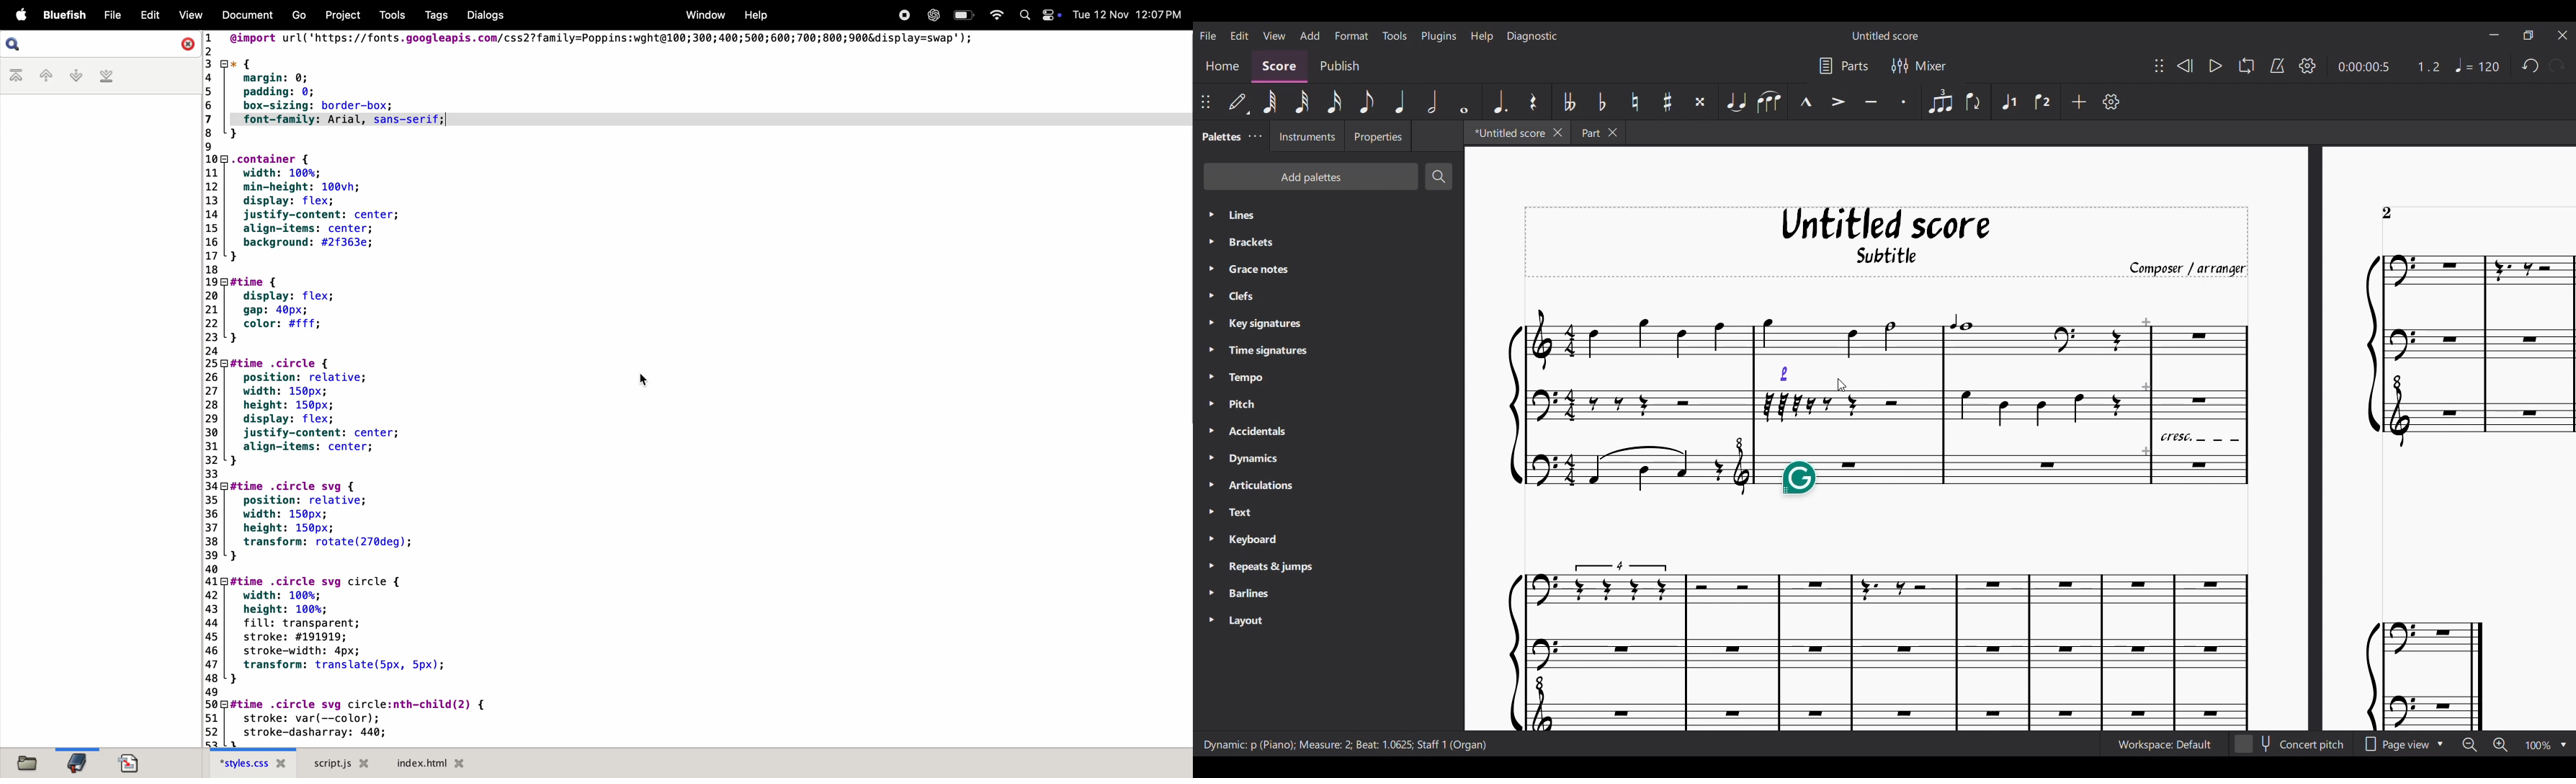 This screenshot has height=784, width=2576. What do you see at coordinates (1351, 35) in the screenshot?
I see `Format menu` at bounding box center [1351, 35].